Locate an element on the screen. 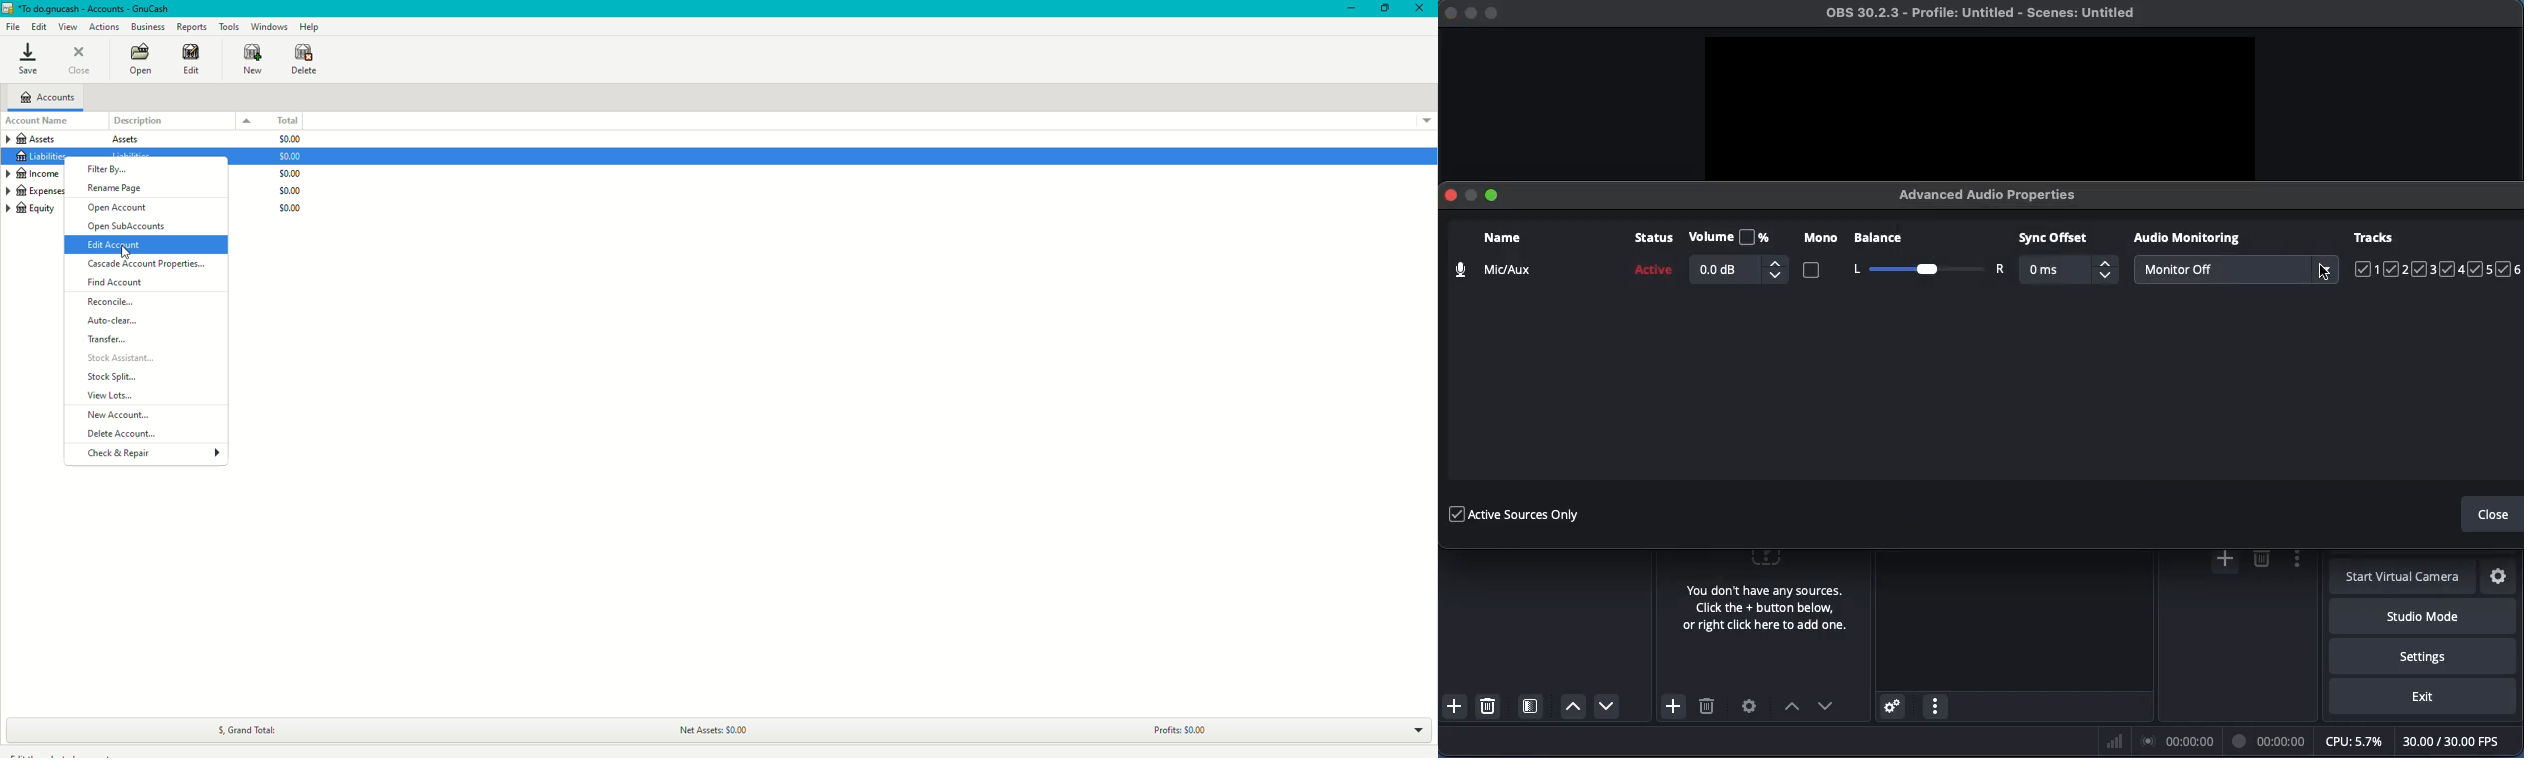 Image resolution: width=2548 pixels, height=784 pixels. Save is located at coordinates (28, 60).